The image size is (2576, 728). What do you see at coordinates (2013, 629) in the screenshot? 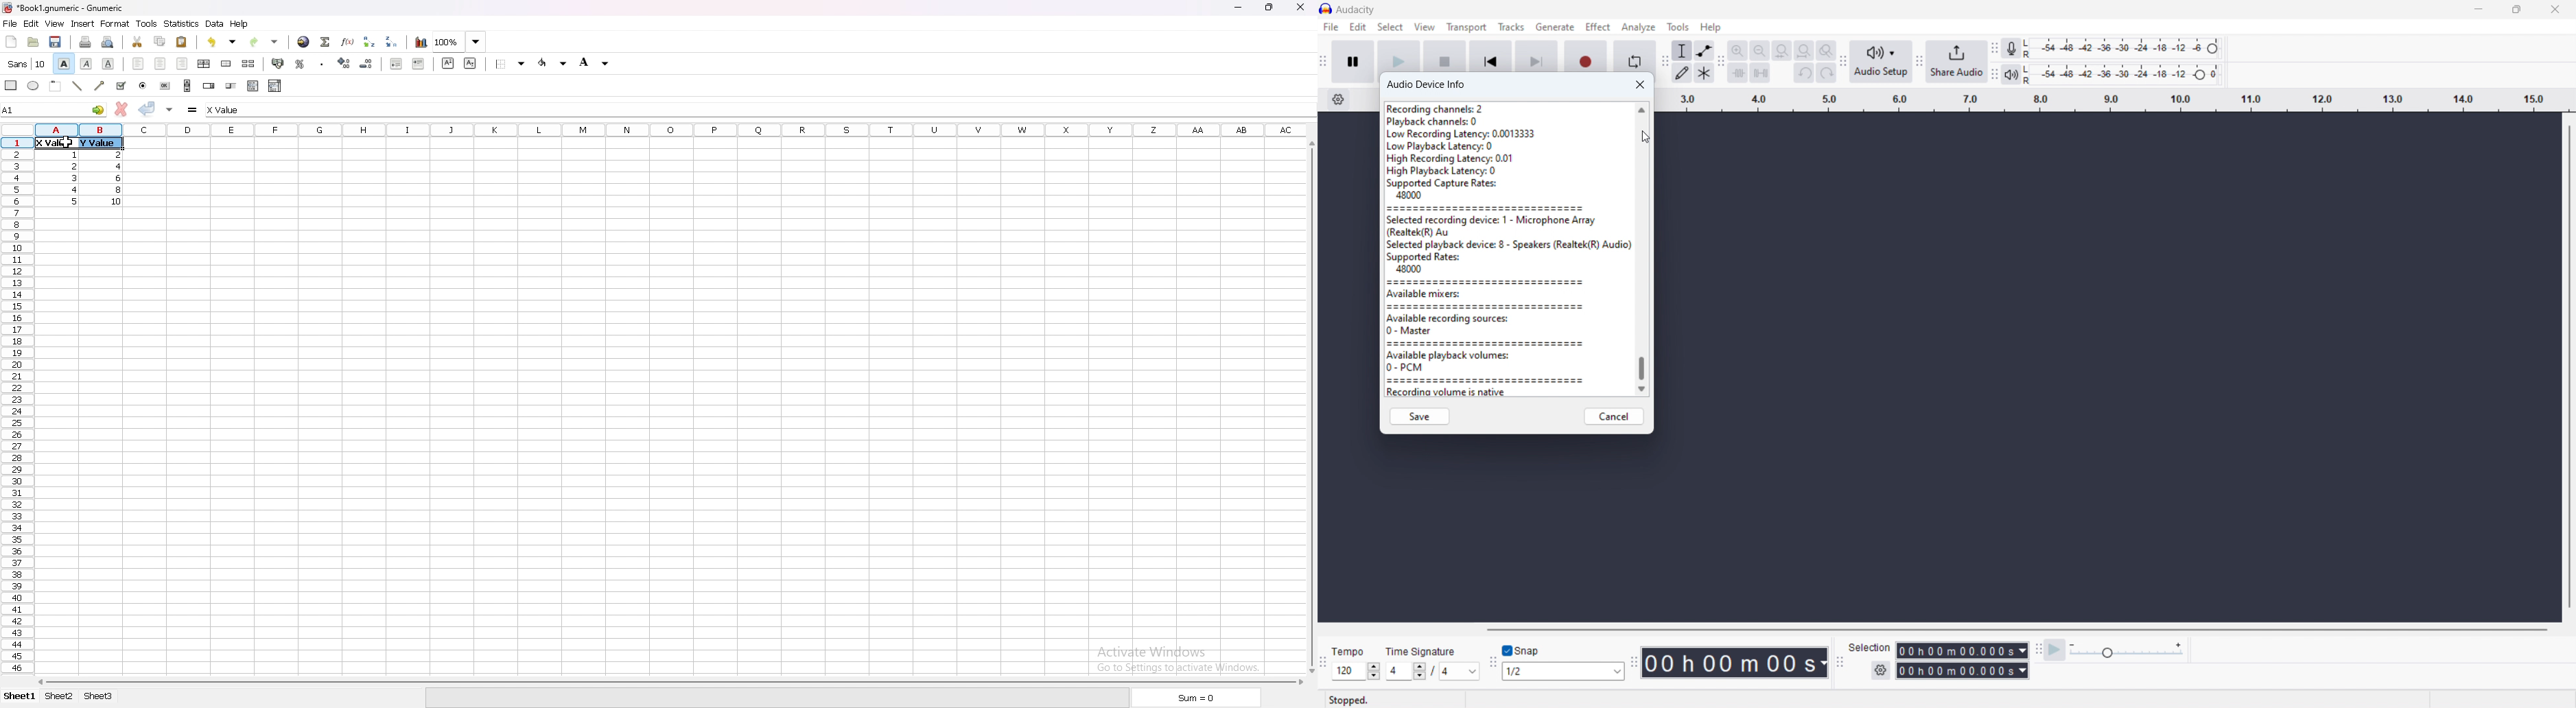
I see `horizontal scrollbar` at bounding box center [2013, 629].